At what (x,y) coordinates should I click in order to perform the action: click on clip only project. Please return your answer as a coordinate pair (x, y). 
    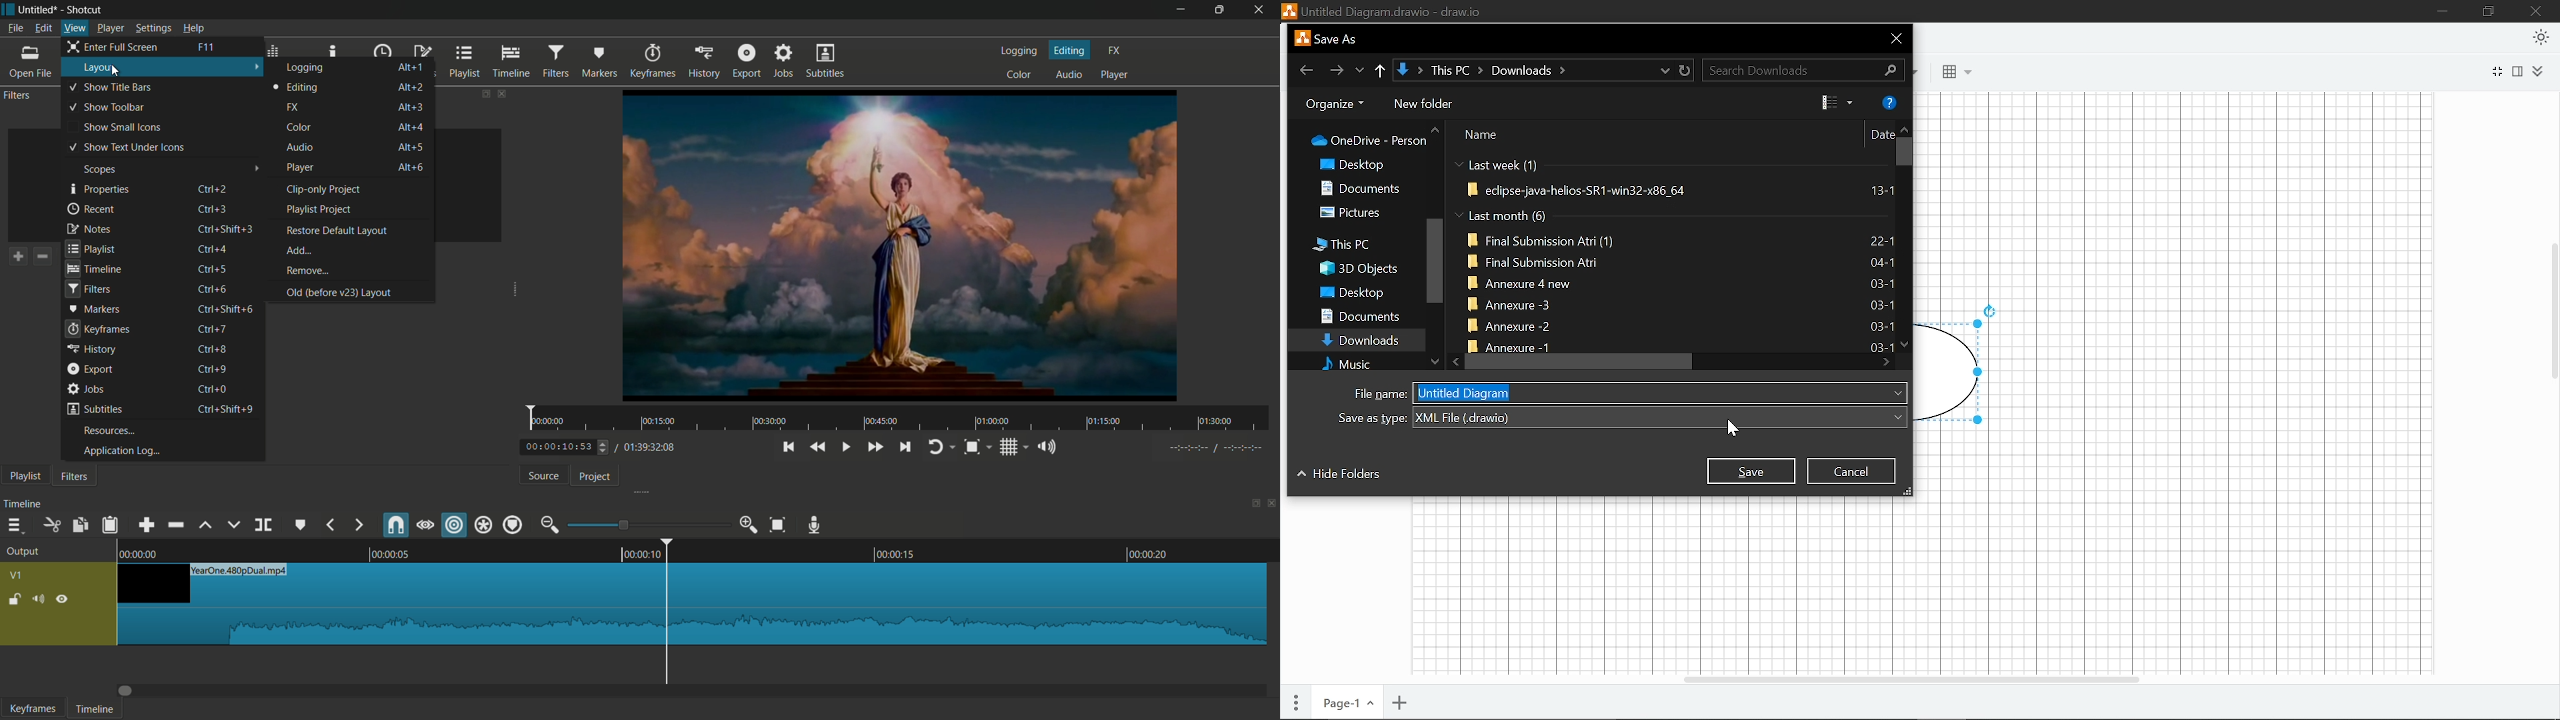
    Looking at the image, I should click on (325, 189).